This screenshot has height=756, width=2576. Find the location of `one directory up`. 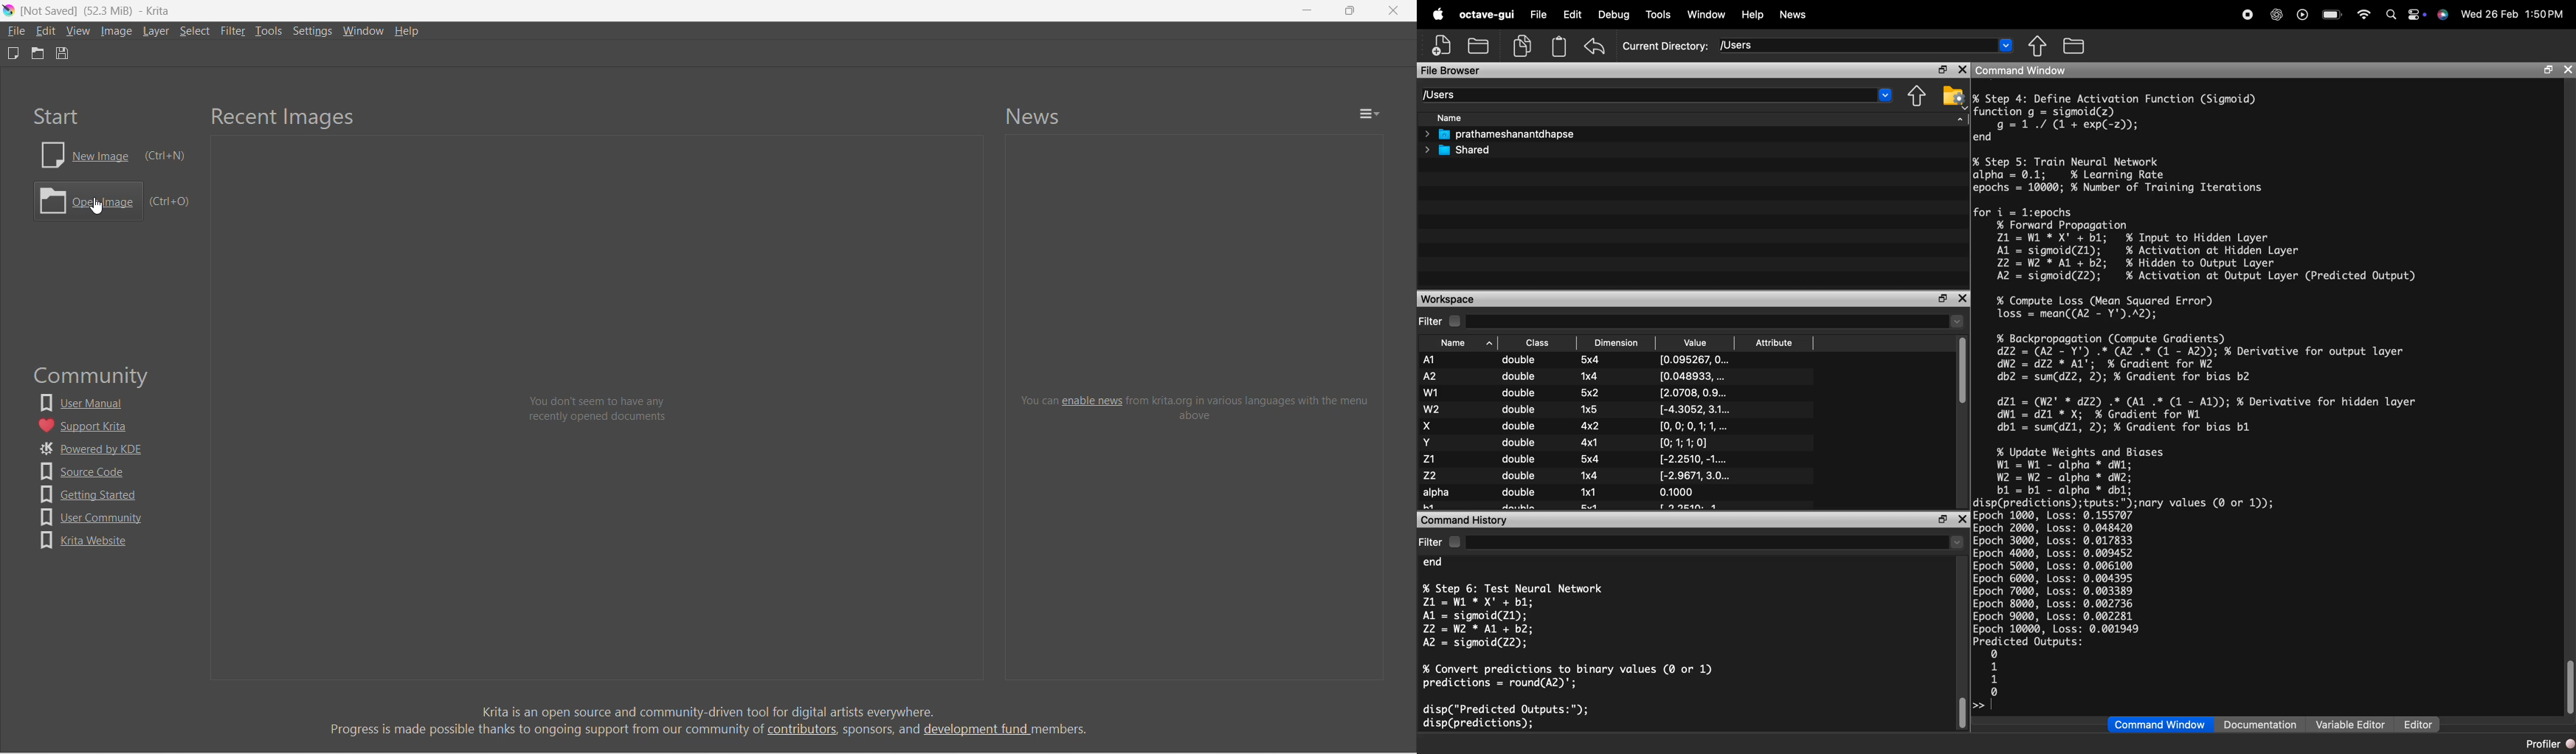

one directory up is located at coordinates (1918, 95).